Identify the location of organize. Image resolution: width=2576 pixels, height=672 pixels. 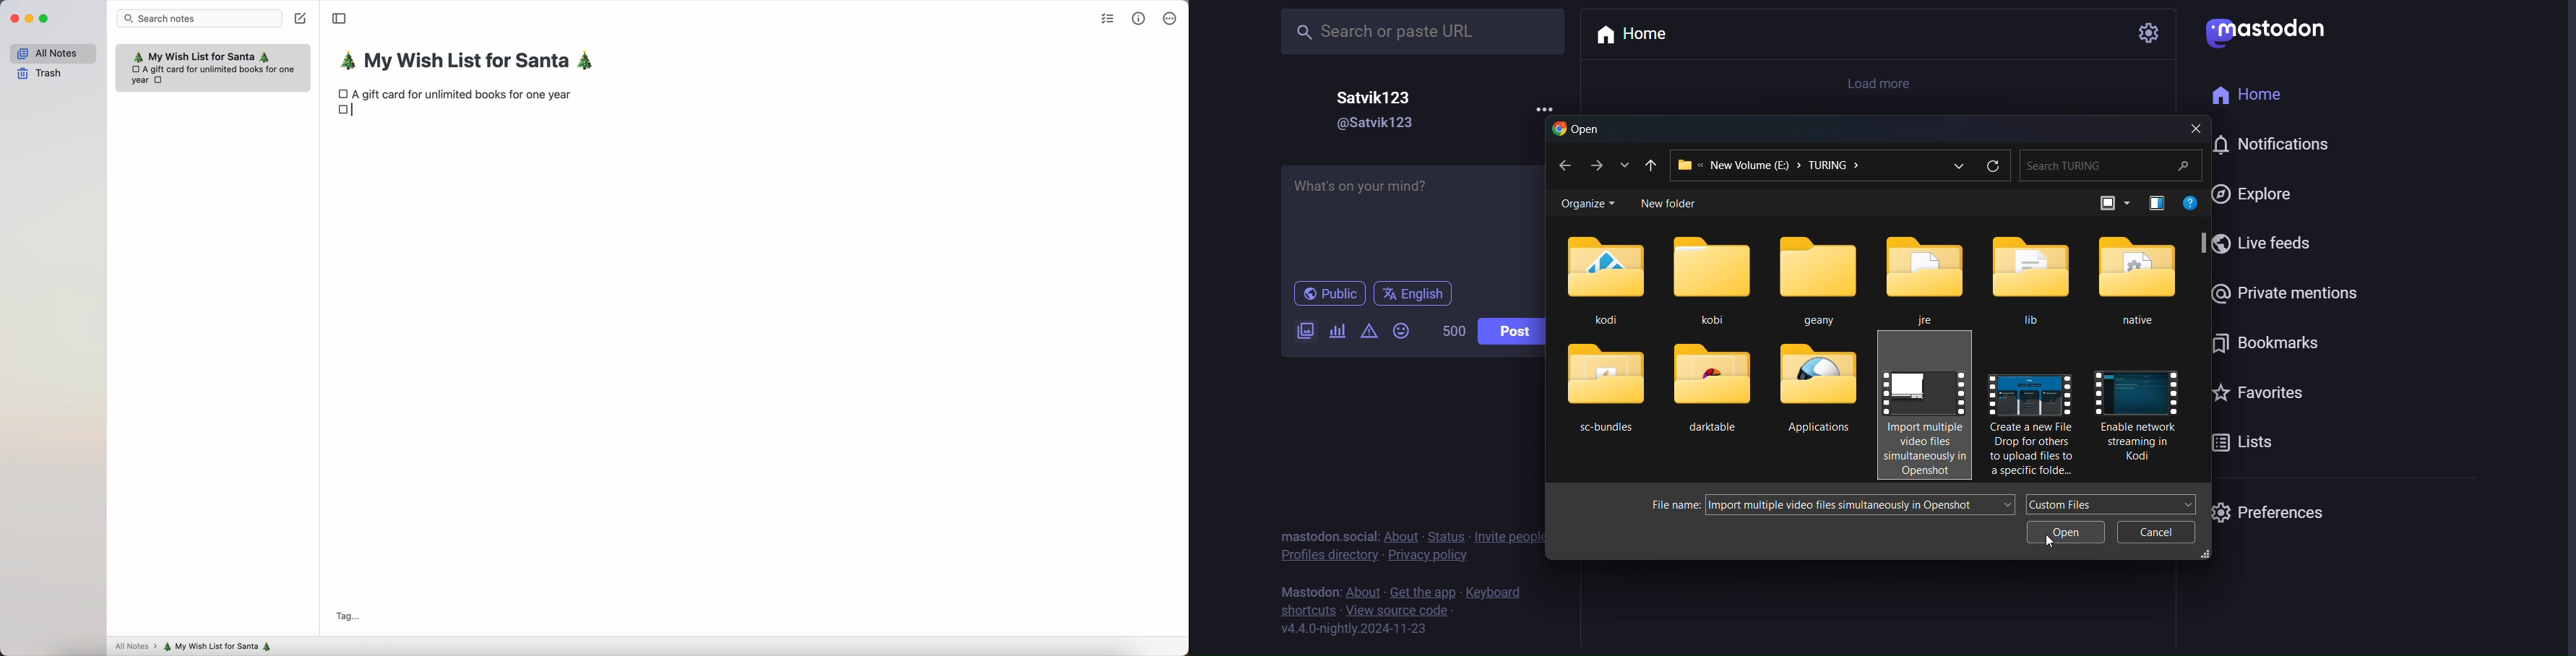
(1588, 202).